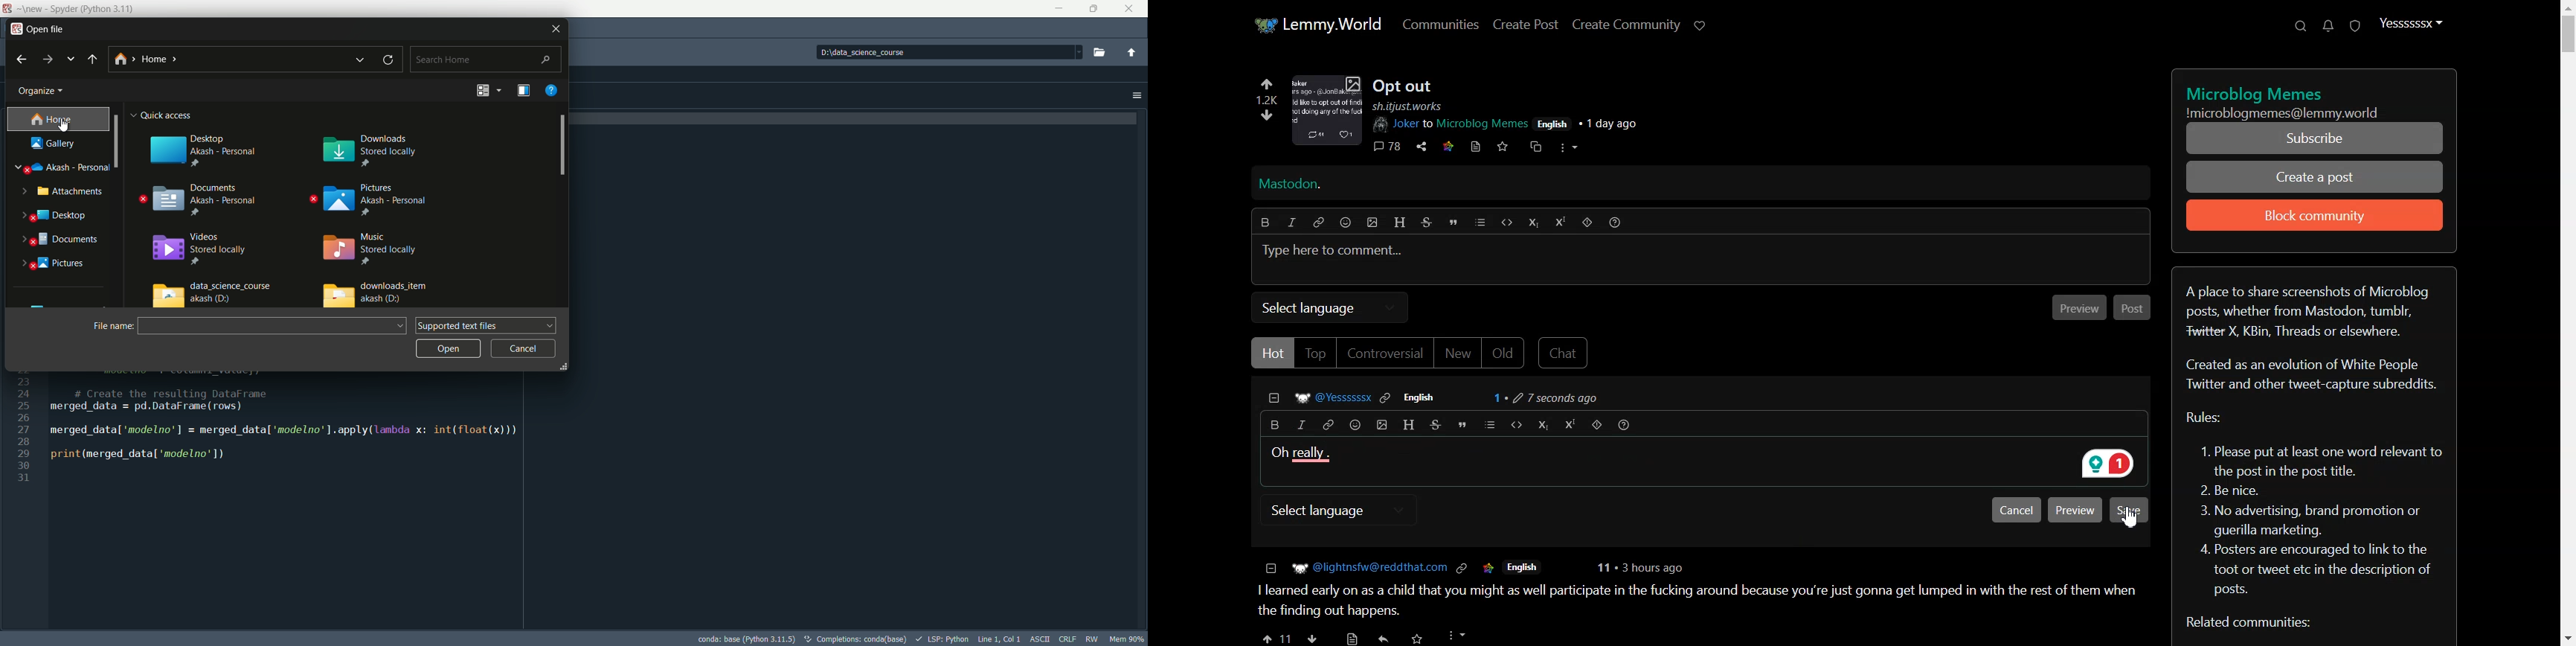 This screenshot has width=2576, height=672. I want to click on Browse a working directory, so click(1101, 51).